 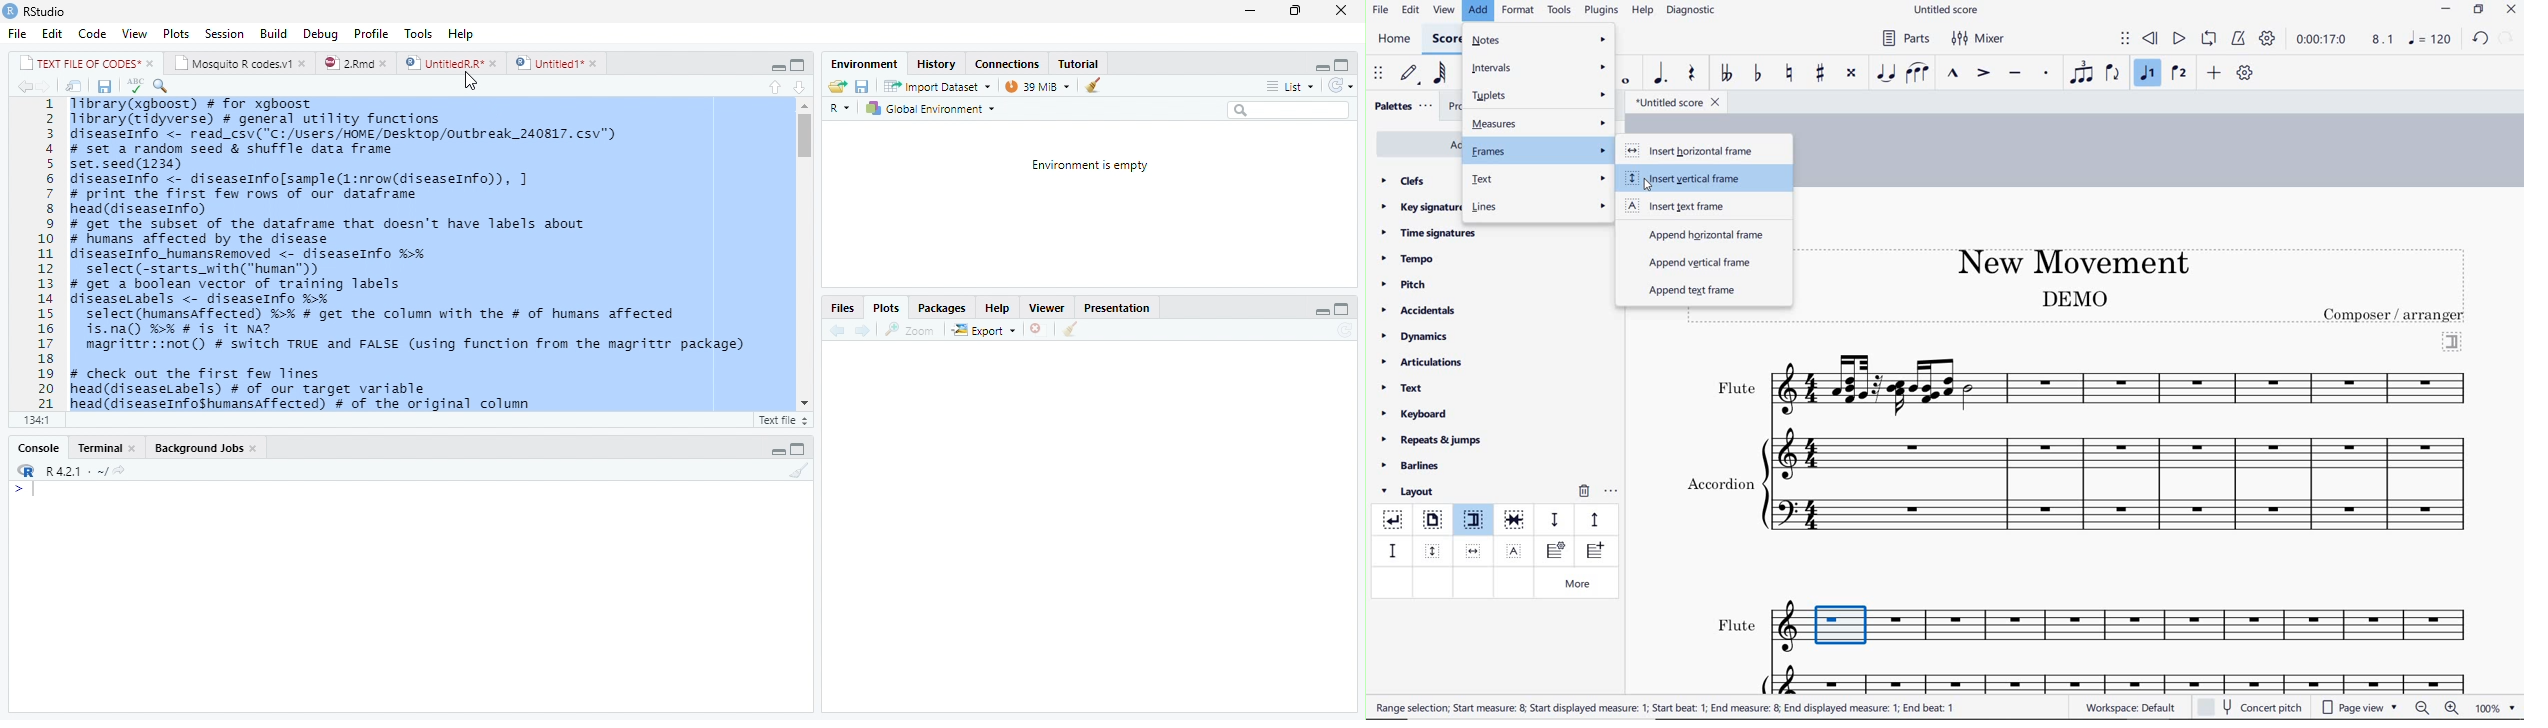 I want to click on zoom factor, so click(x=2496, y=708).